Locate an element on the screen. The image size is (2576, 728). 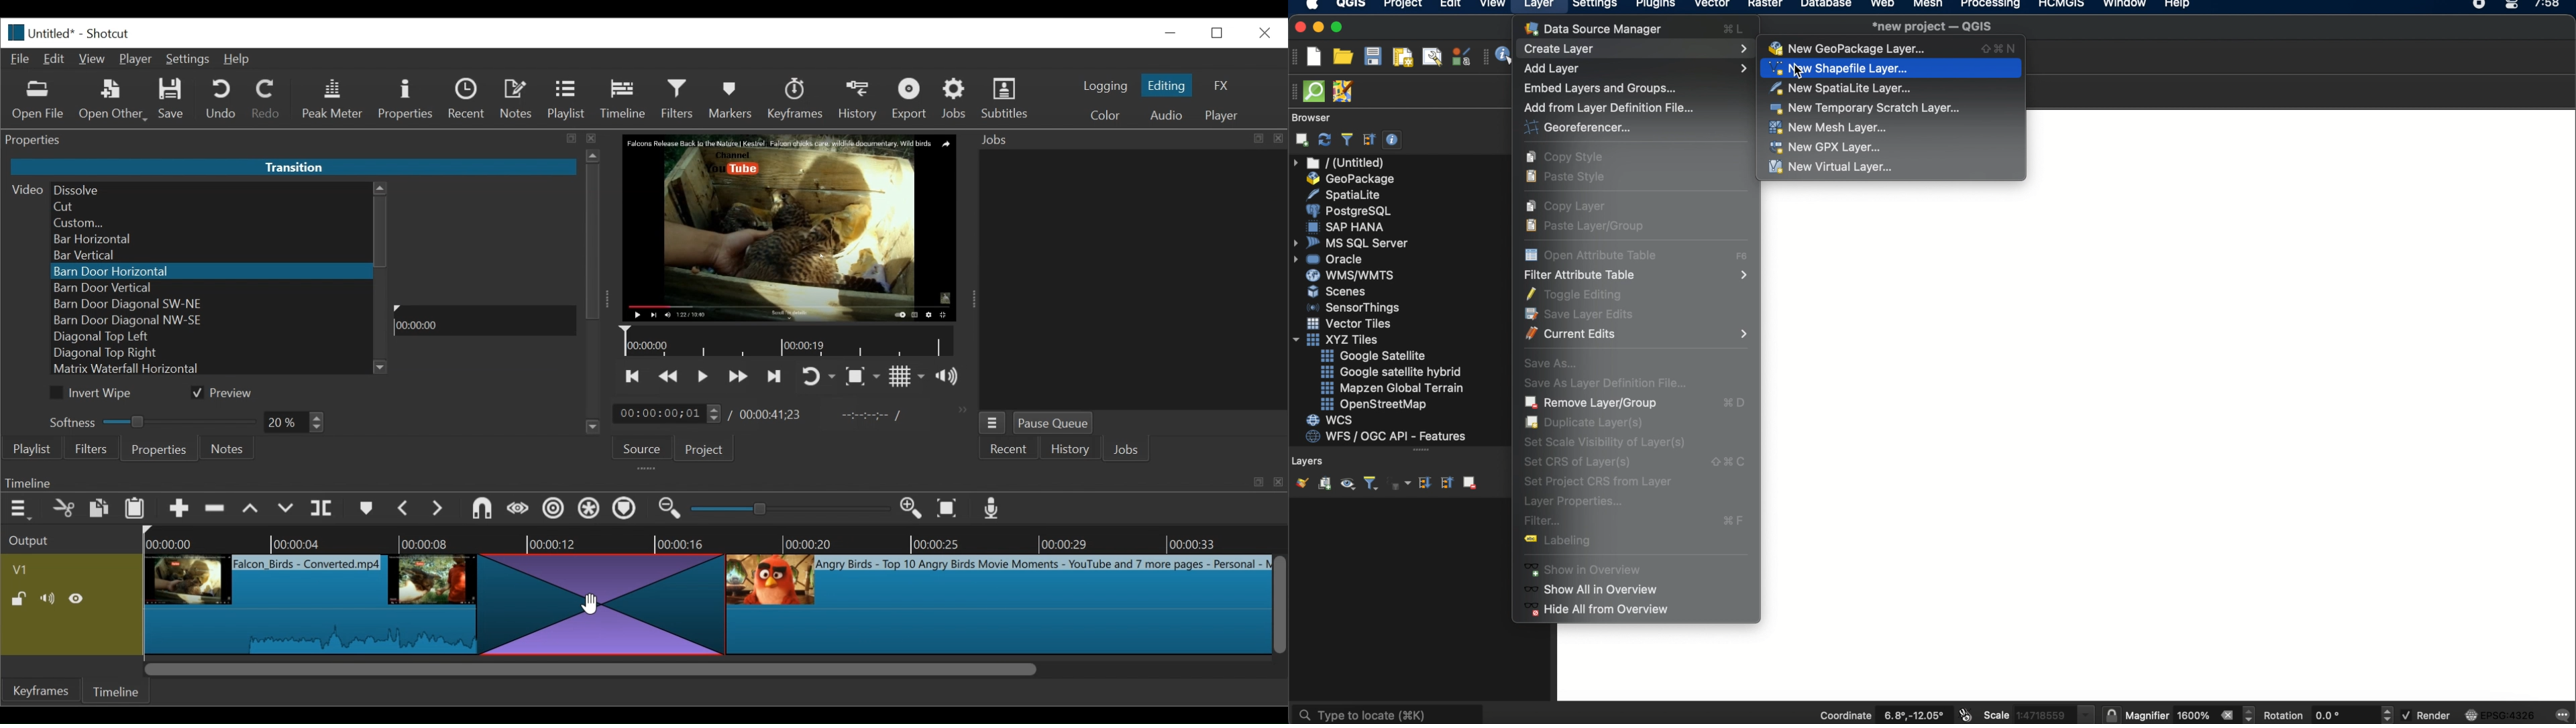
Horizontal scroll bar is located at coordinates (589, 668).